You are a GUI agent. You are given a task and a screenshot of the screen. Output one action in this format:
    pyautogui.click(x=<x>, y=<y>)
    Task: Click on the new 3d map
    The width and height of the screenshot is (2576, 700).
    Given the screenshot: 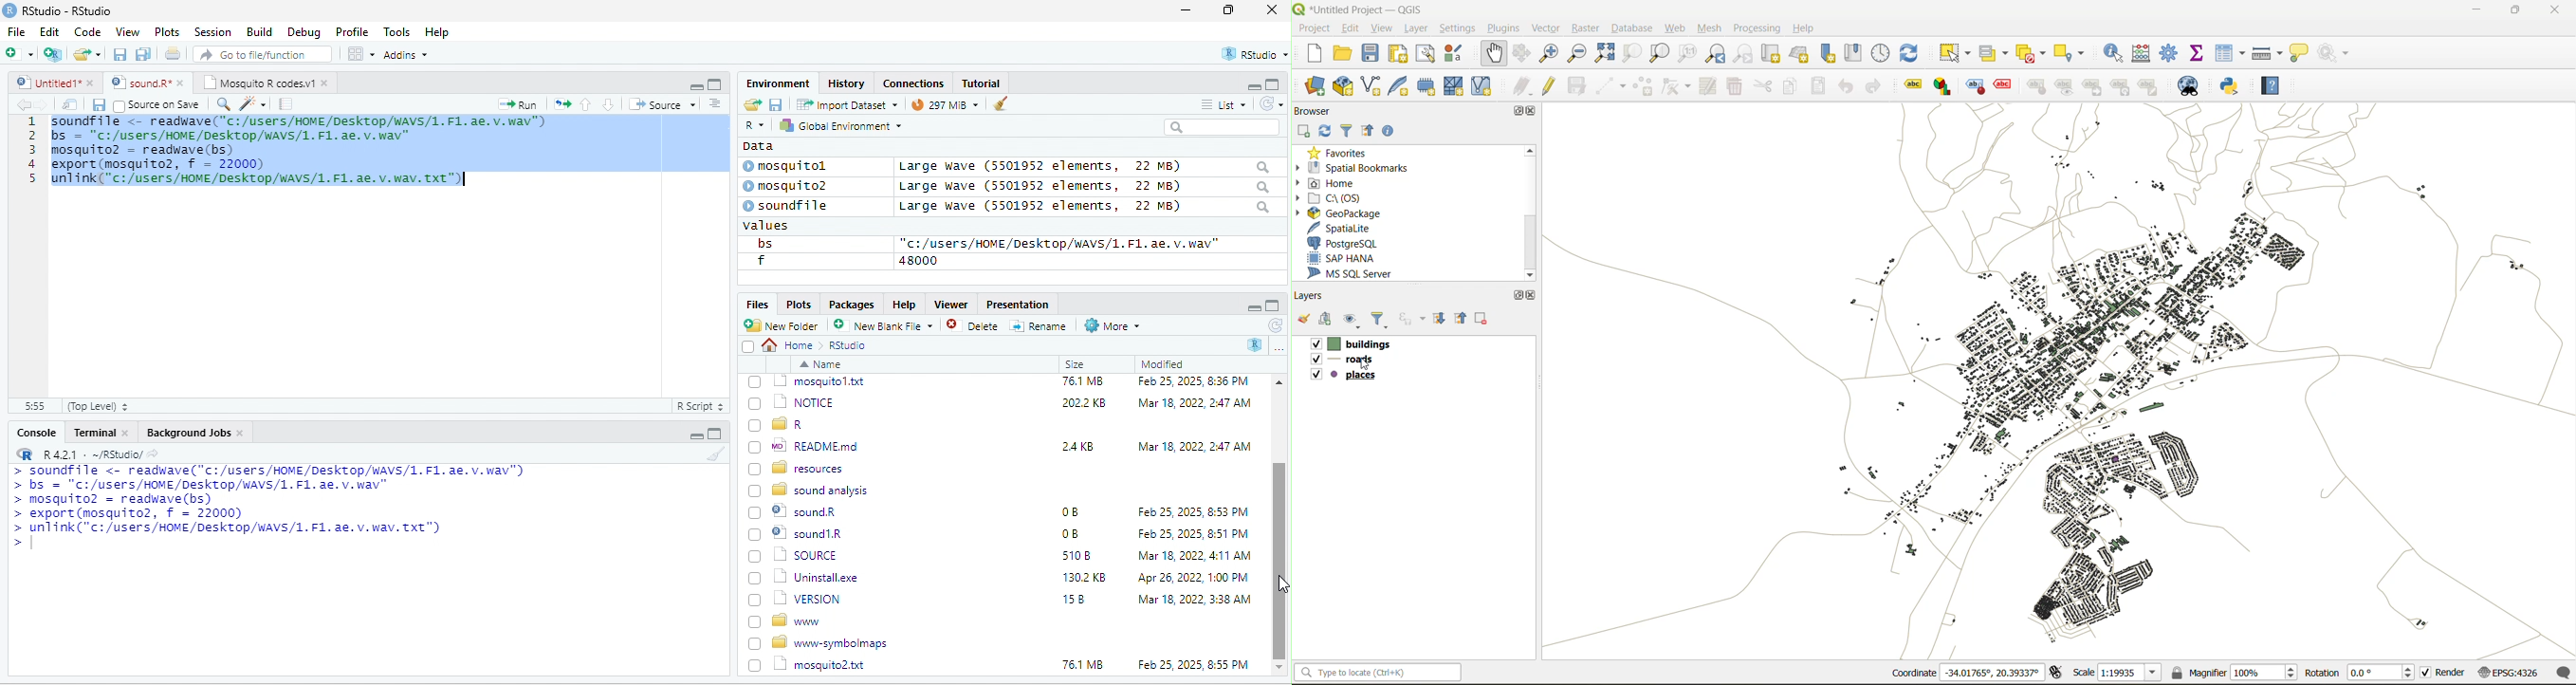 What is the action you would take?
    pyautogui.click(x=1800, y=54)
    